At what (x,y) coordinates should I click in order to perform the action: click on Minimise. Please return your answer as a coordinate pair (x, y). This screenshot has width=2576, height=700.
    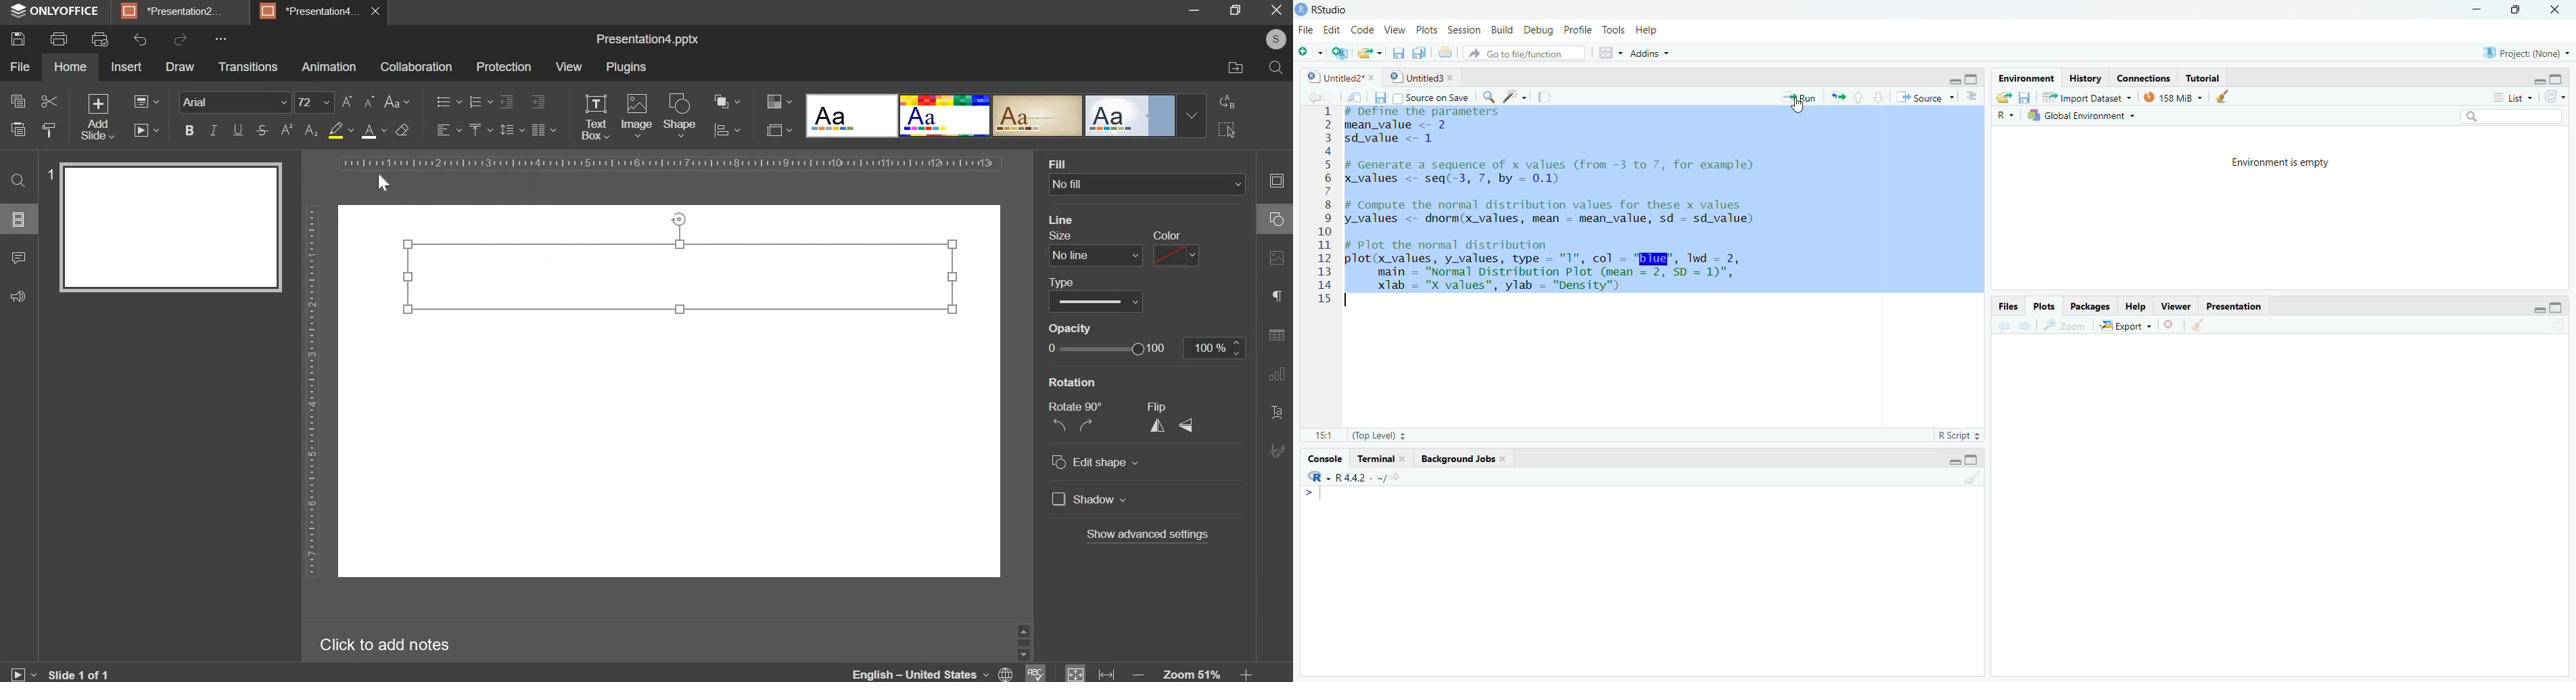
    Looking at the image, I should click on (1234, 13).